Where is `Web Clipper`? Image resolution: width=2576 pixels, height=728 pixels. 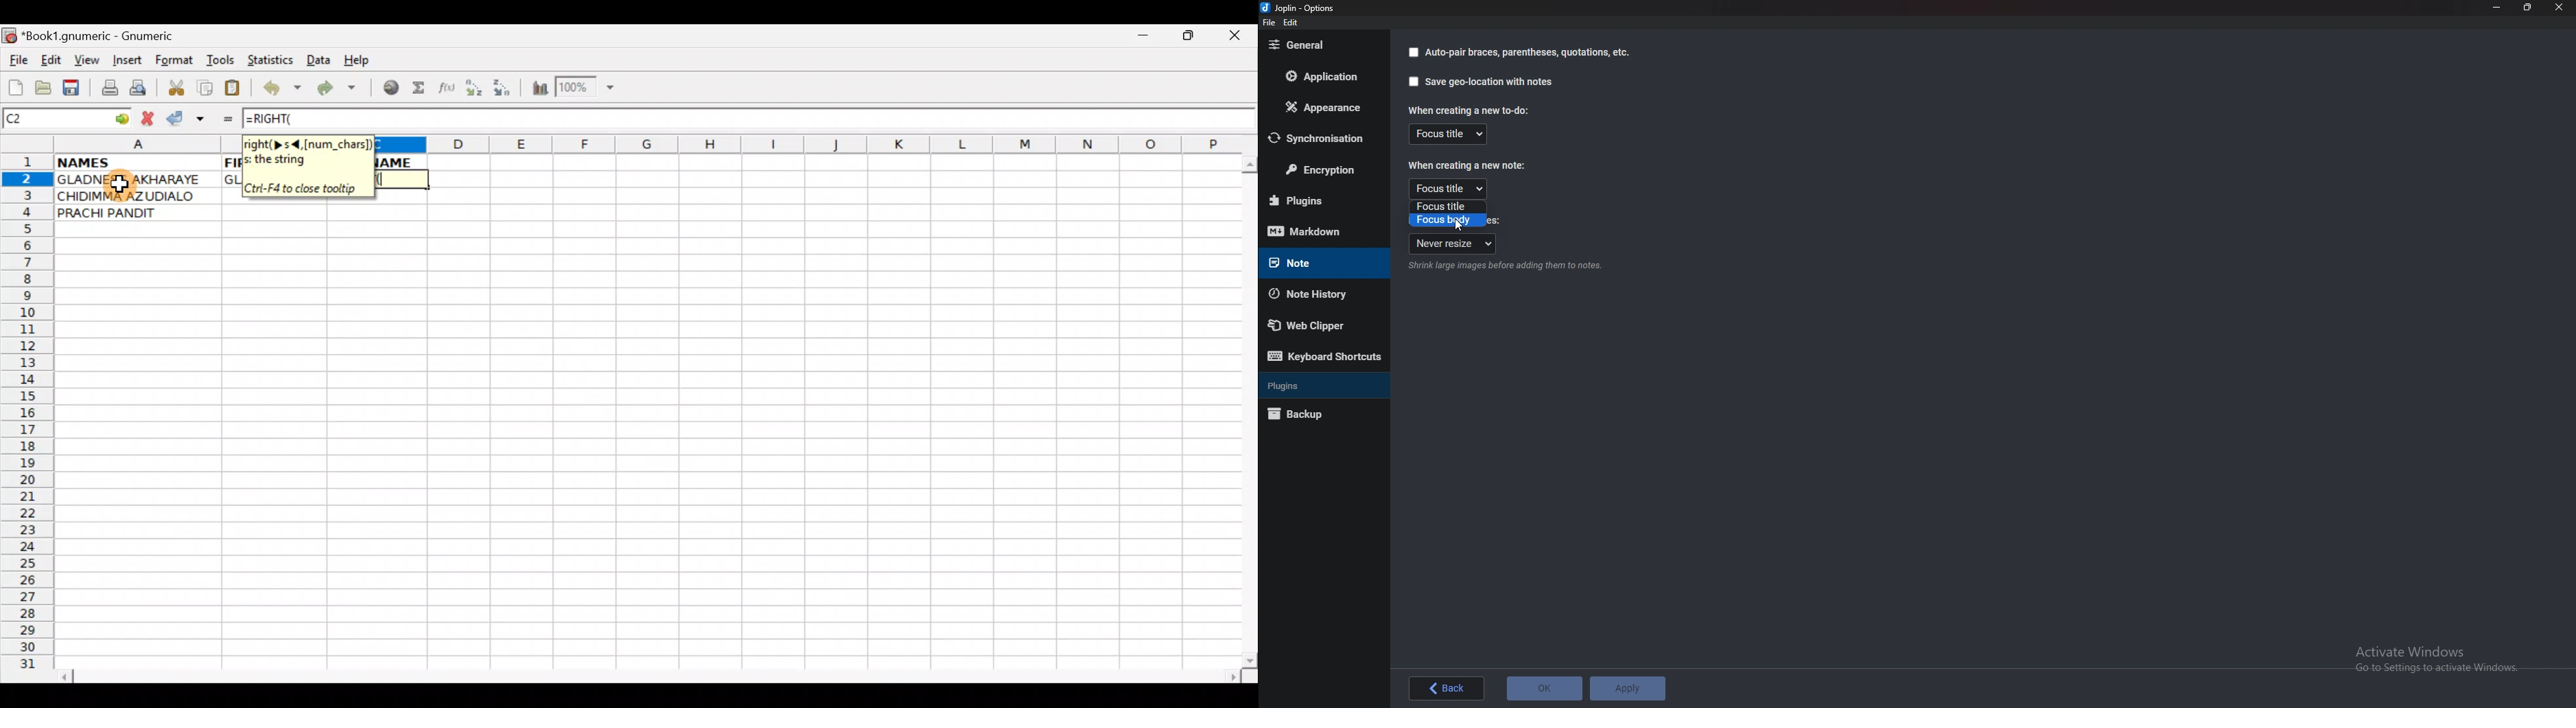
Web Clipper is located at coordinates (1315, 326).